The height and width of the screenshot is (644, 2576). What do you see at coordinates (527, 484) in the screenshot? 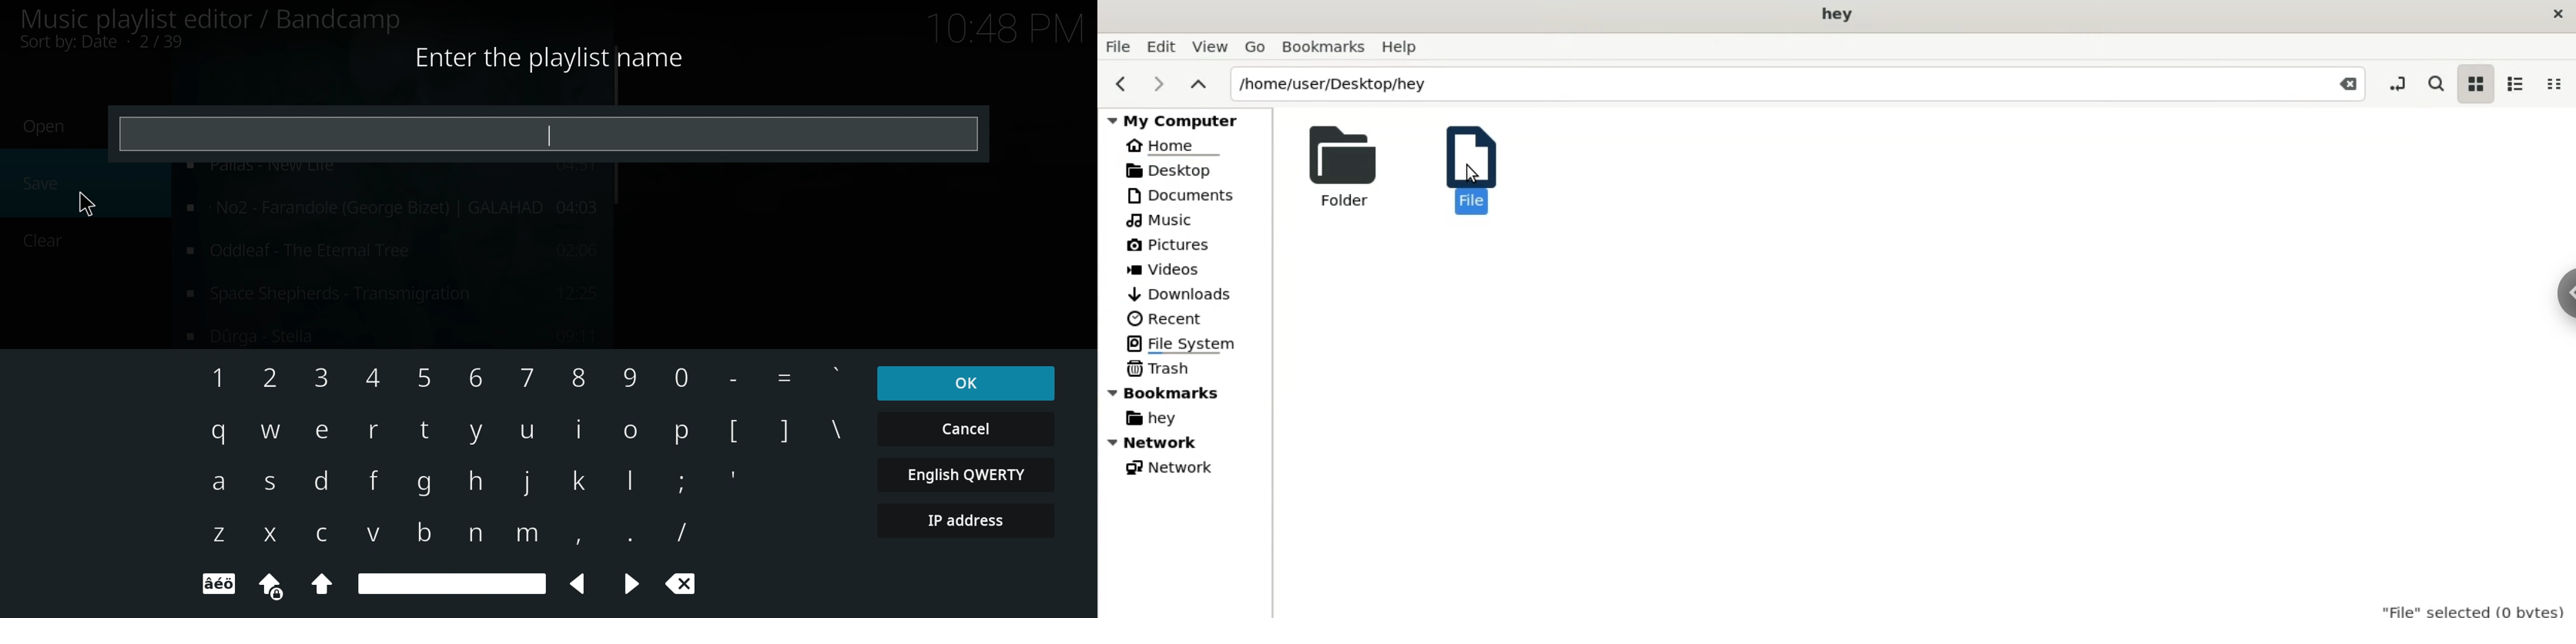
I see `keyboard` at bounding box center [527, 484].